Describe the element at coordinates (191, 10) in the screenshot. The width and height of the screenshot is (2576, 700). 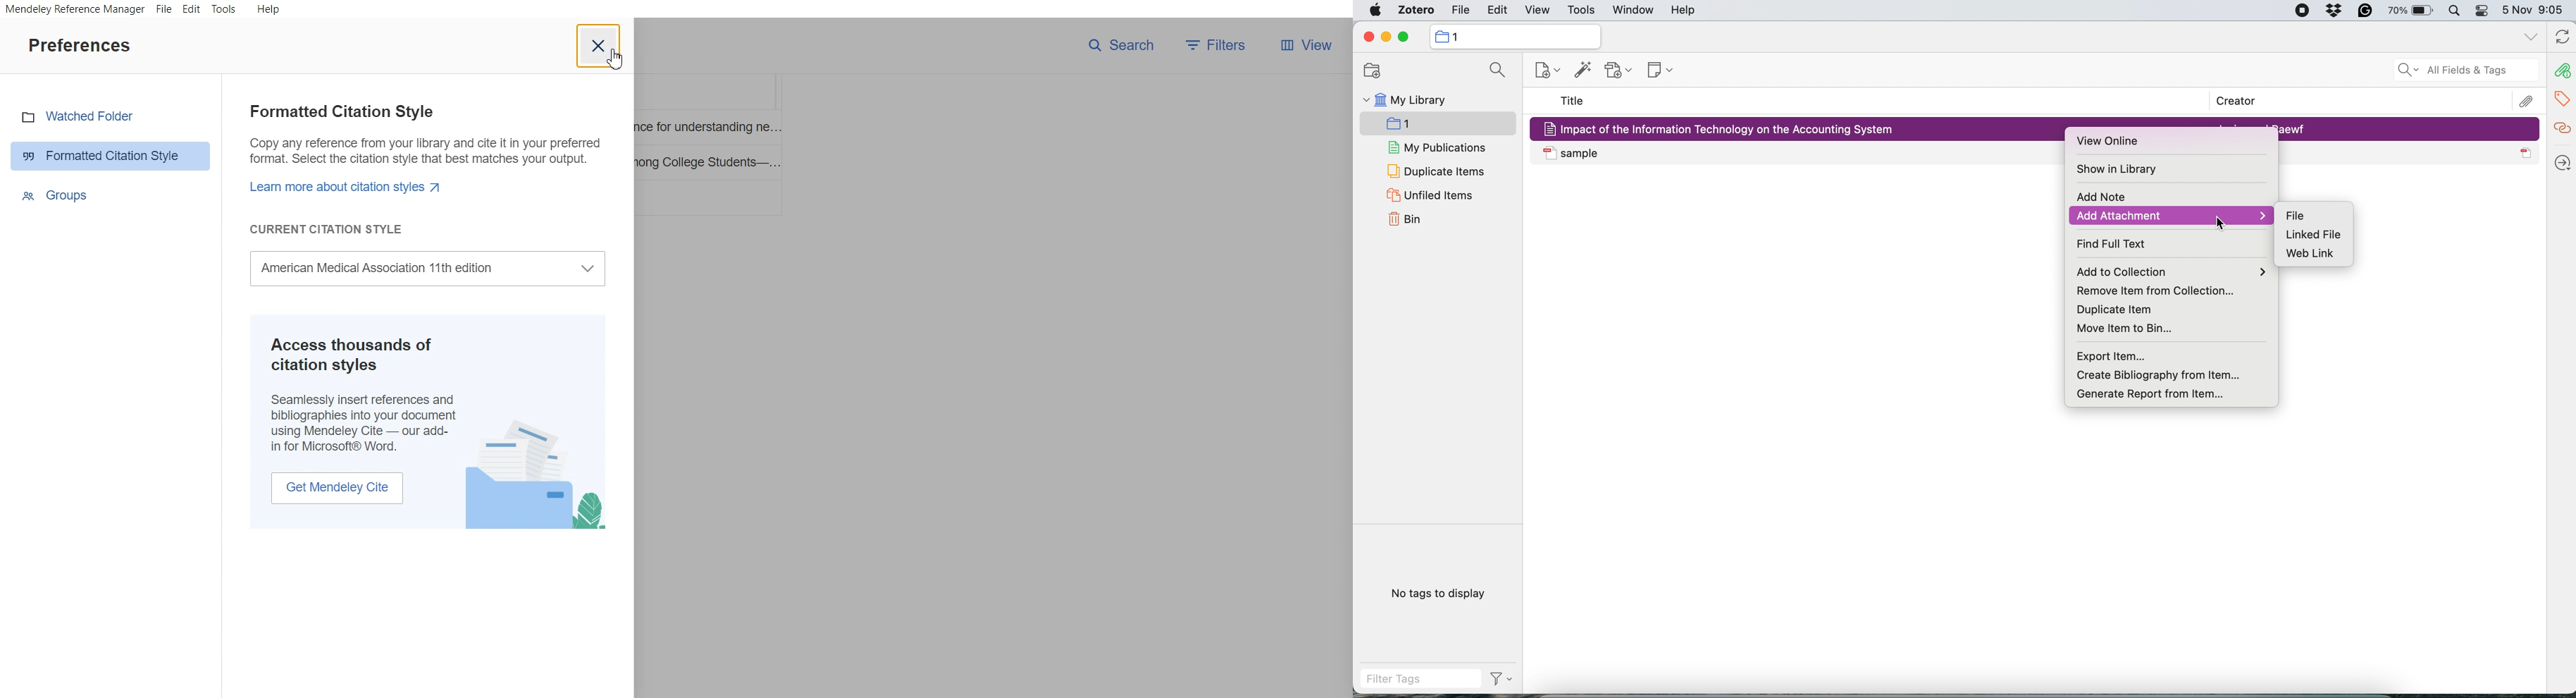
I see `Edit` at that location.